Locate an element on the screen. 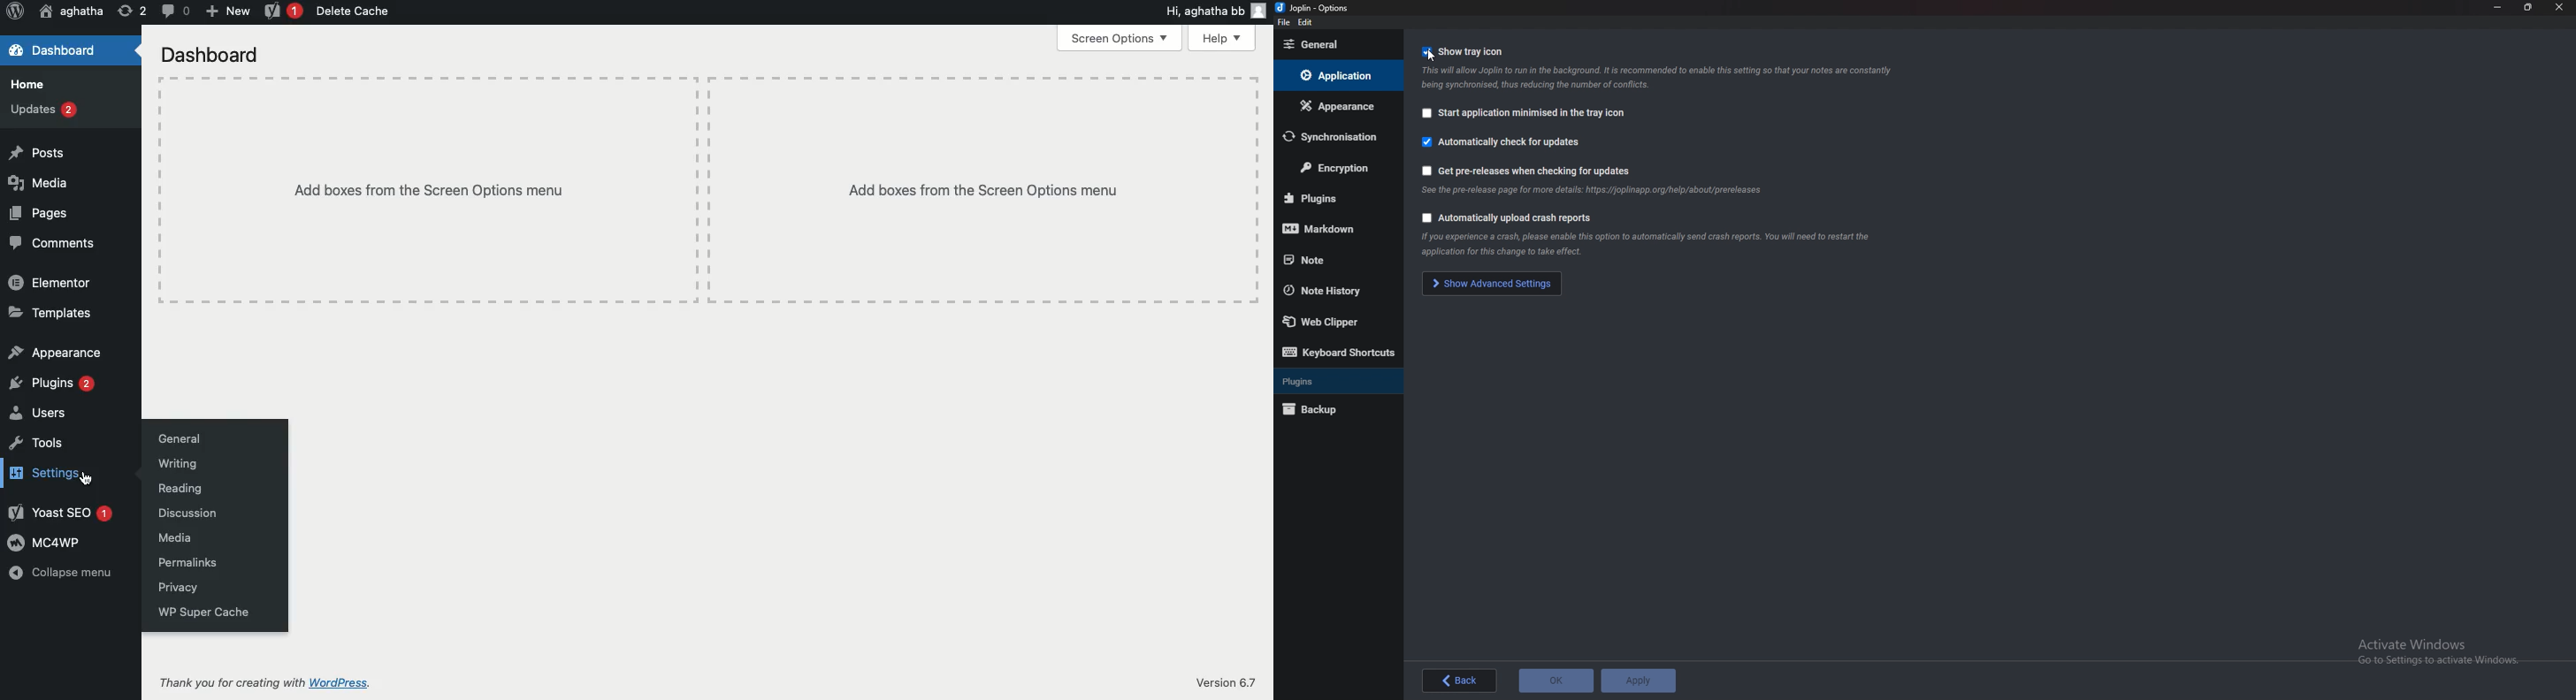 This screenshot has width=2576, height=700. Synchronization is located at coordinates (1333, 137).